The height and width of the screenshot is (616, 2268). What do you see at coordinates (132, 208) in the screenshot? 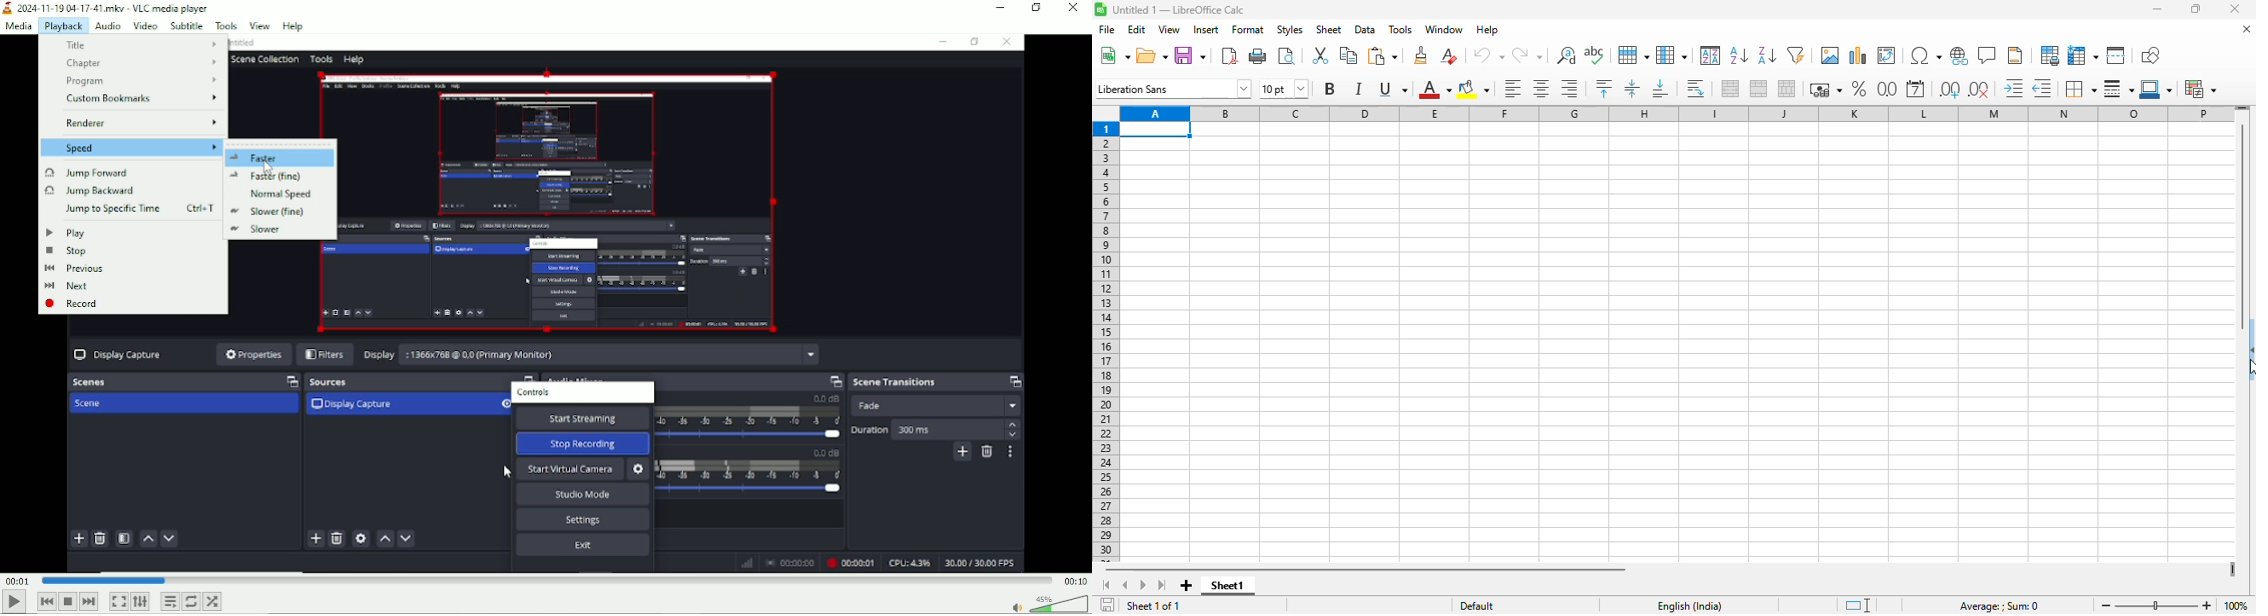
I see `jump to specific time` at bounding box center [132, 208].